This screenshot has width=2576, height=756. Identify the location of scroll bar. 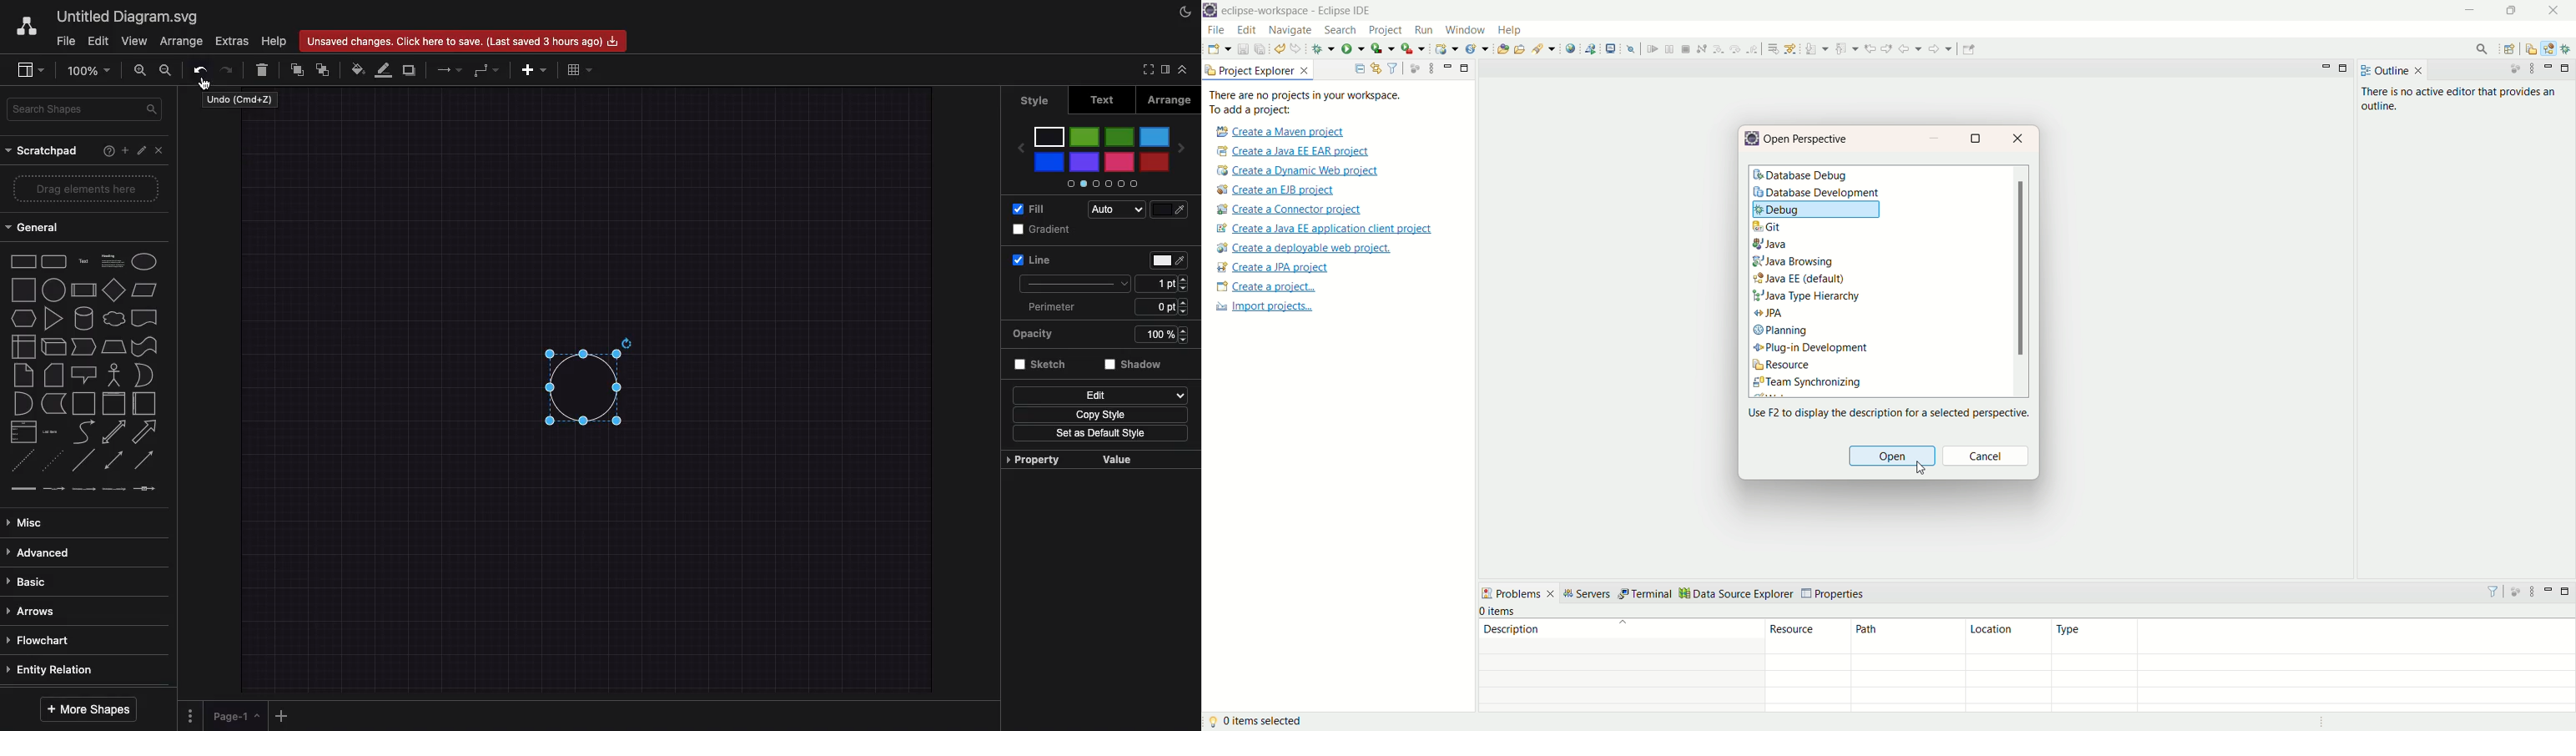
(2020, 281).